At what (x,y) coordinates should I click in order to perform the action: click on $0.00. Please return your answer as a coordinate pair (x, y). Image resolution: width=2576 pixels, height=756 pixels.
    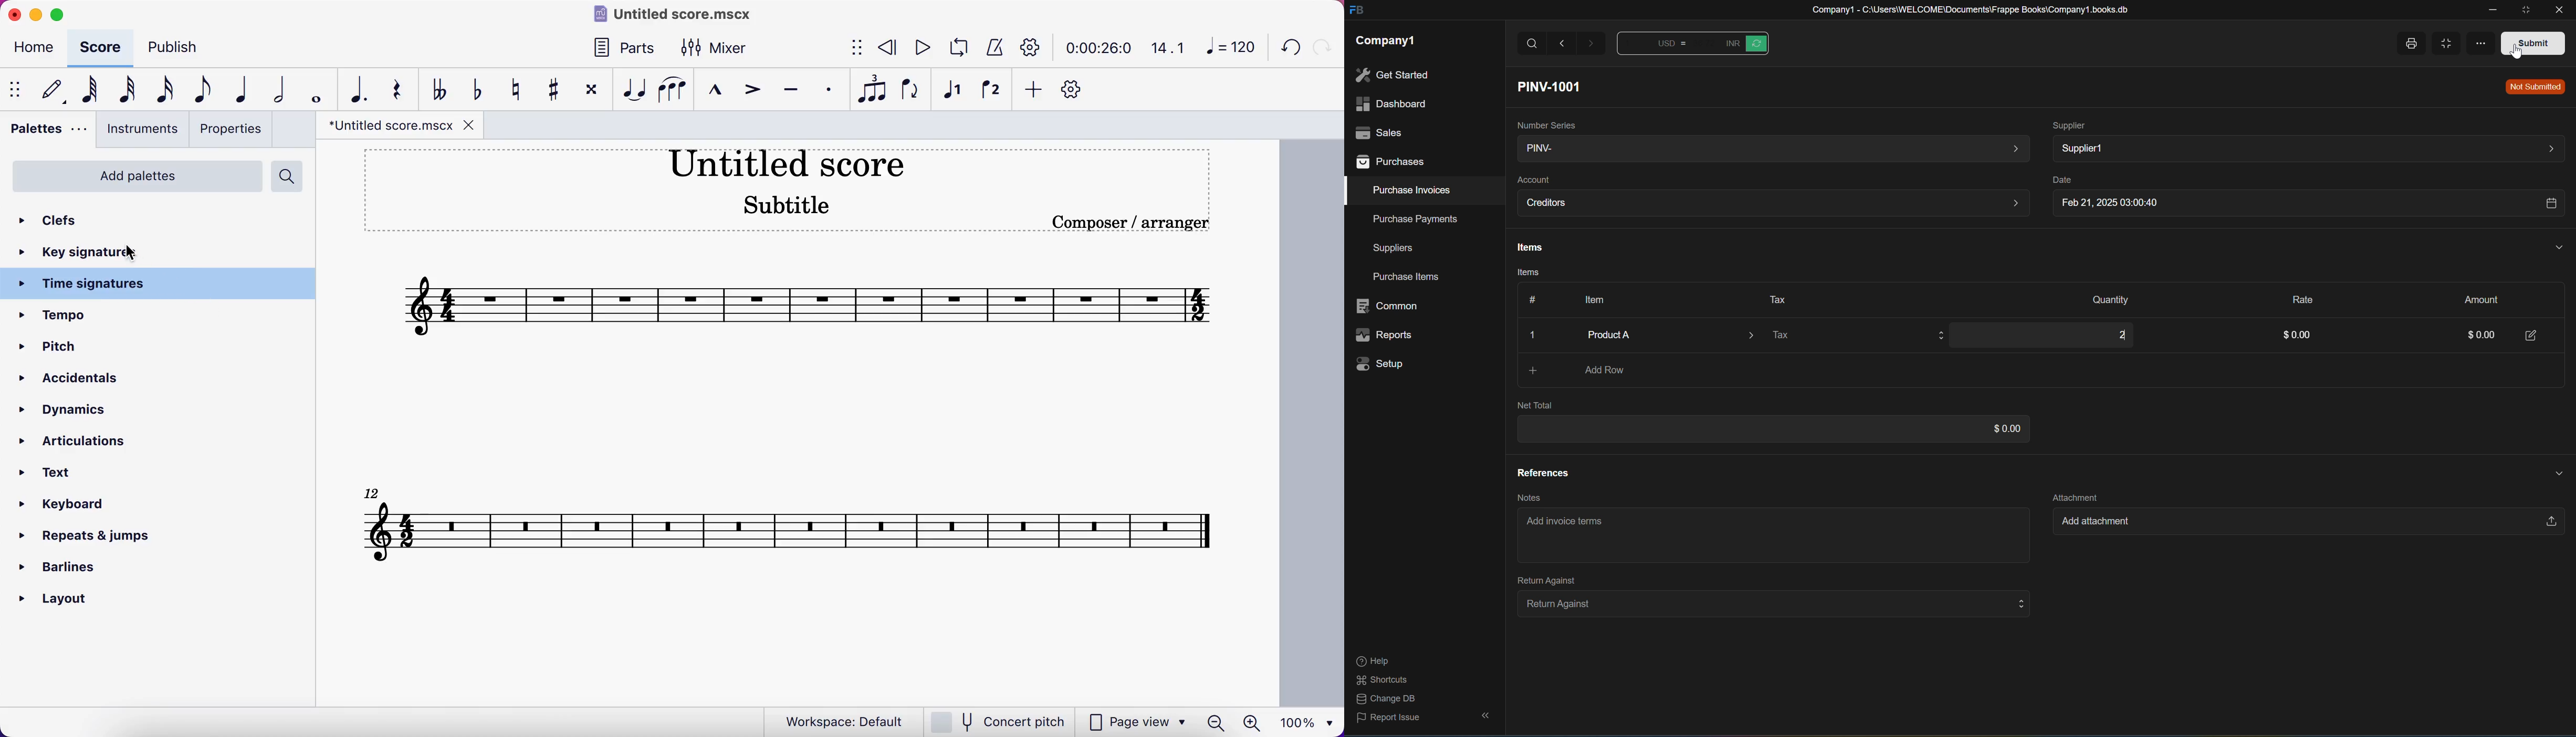
    Looking at the image, I should click on (2293, 336).